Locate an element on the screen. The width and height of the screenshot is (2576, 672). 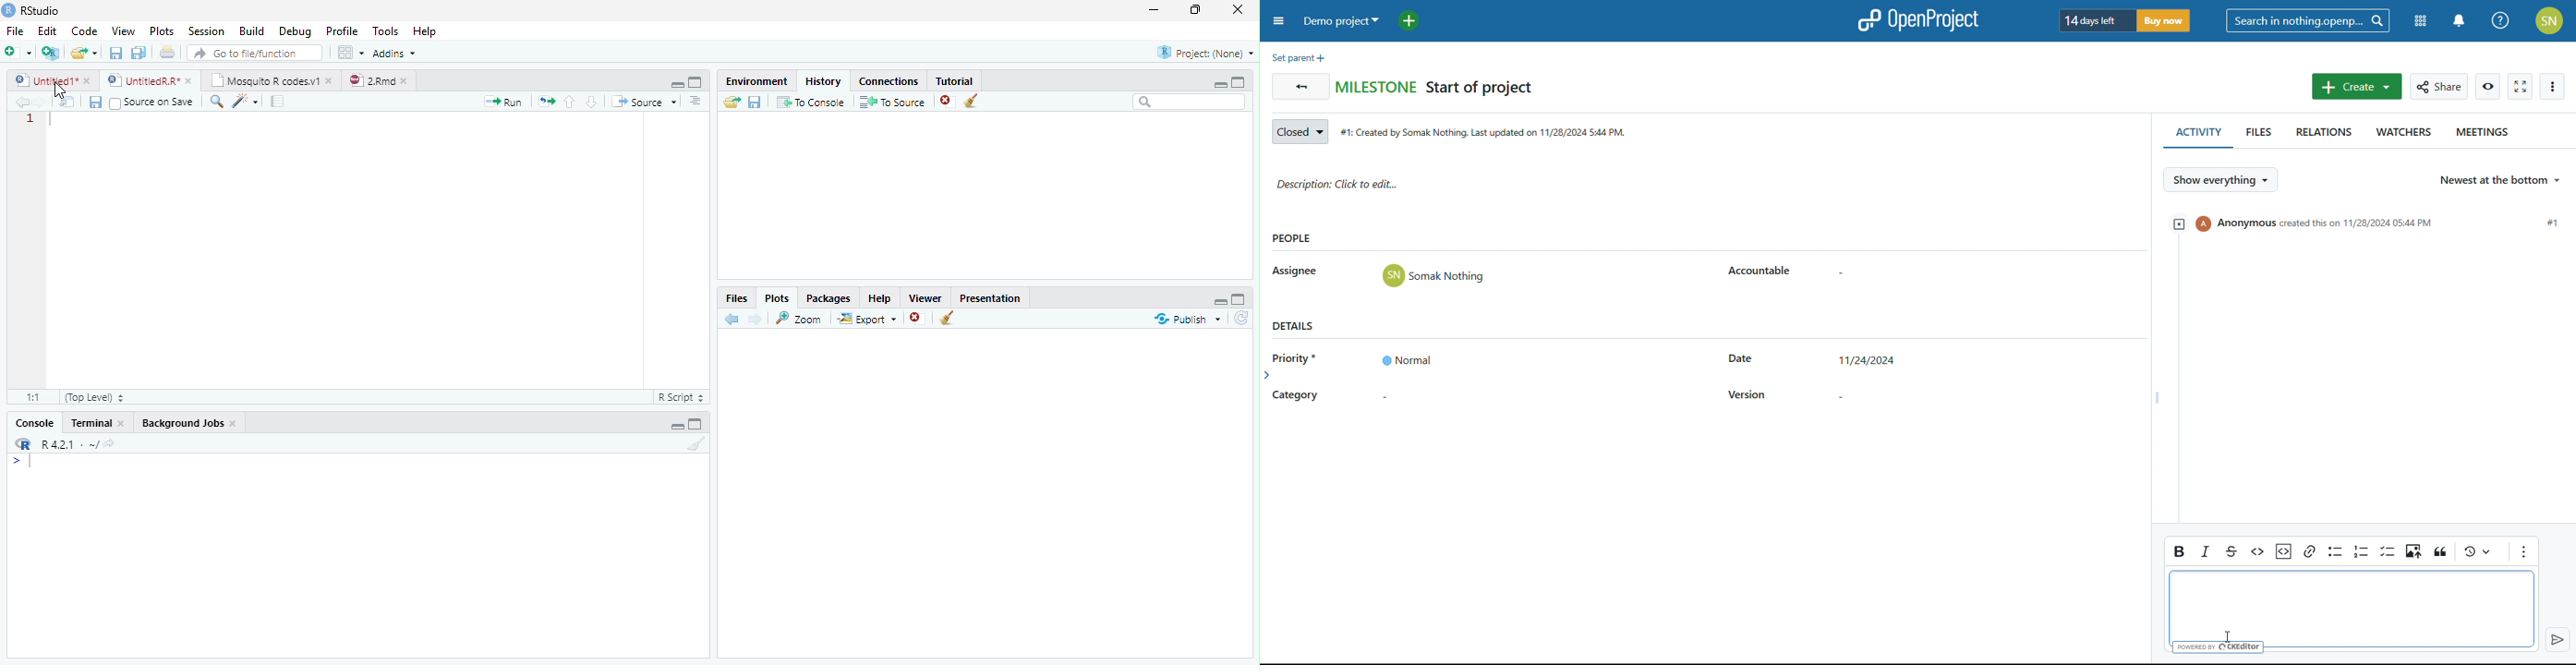
cursor is located at coordinates (2231, 636).